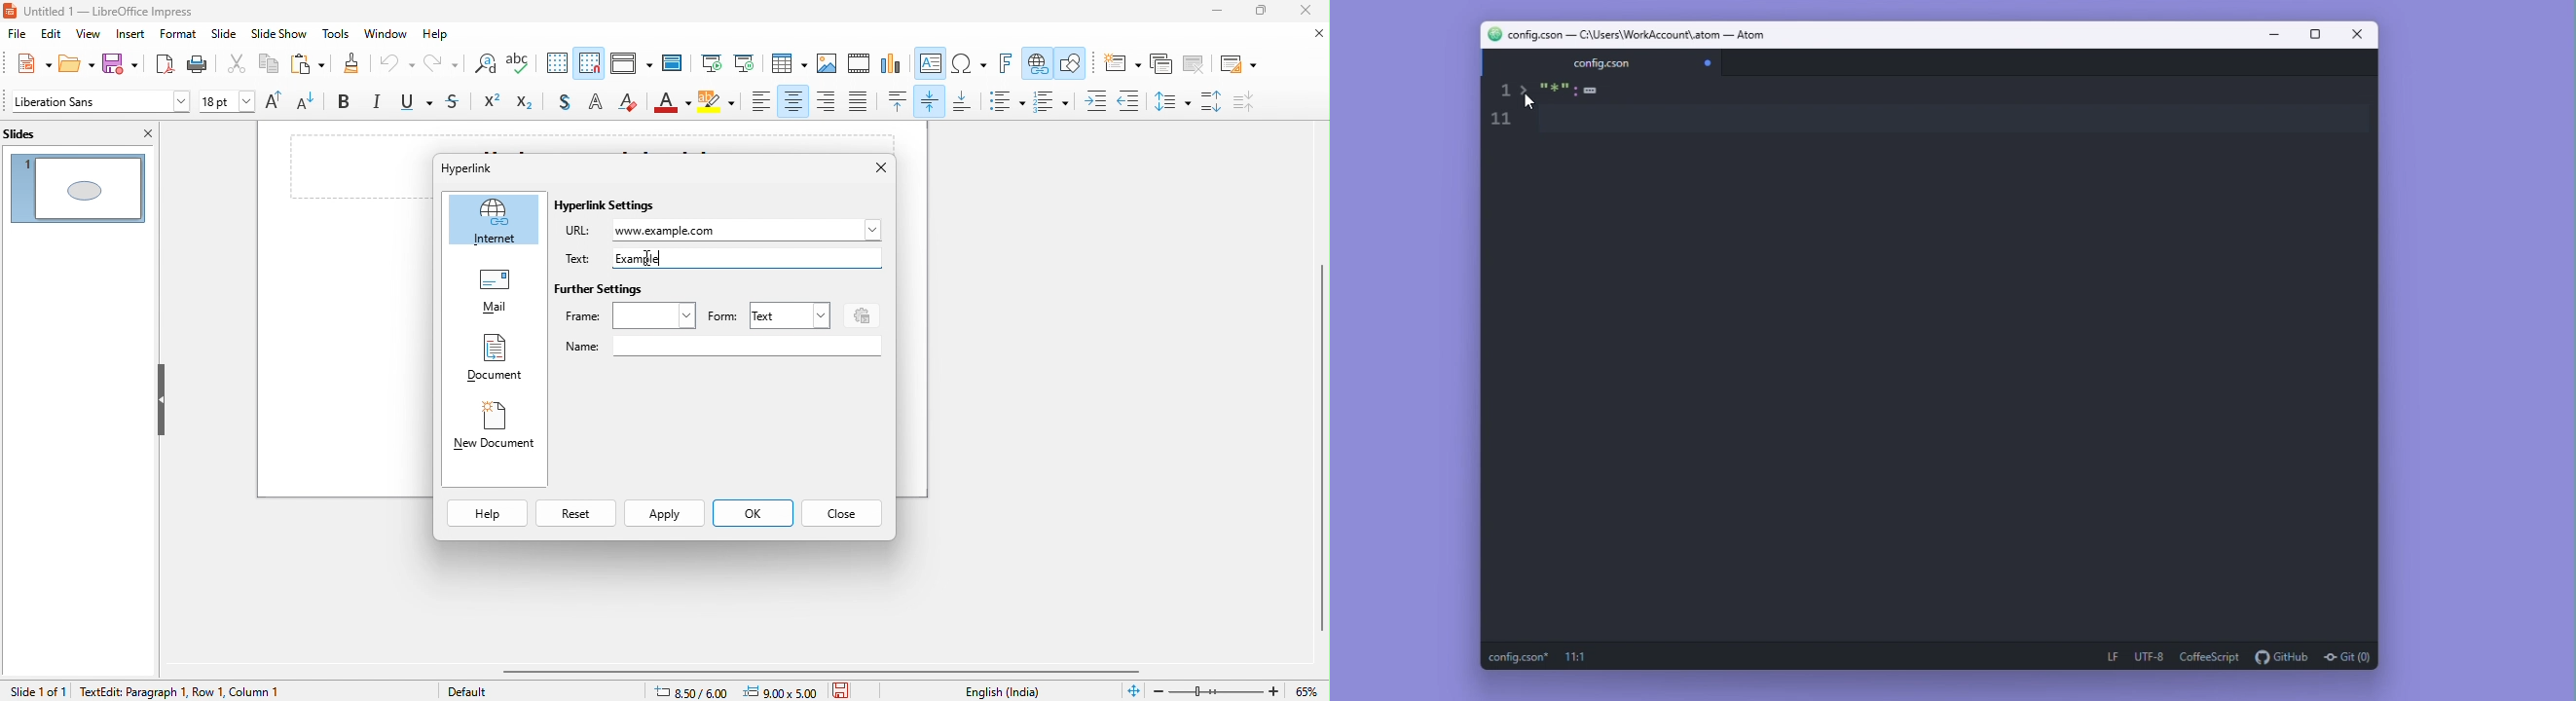 This screenshot has height=728, width=2576. I want to click on example, so click(649, 257).